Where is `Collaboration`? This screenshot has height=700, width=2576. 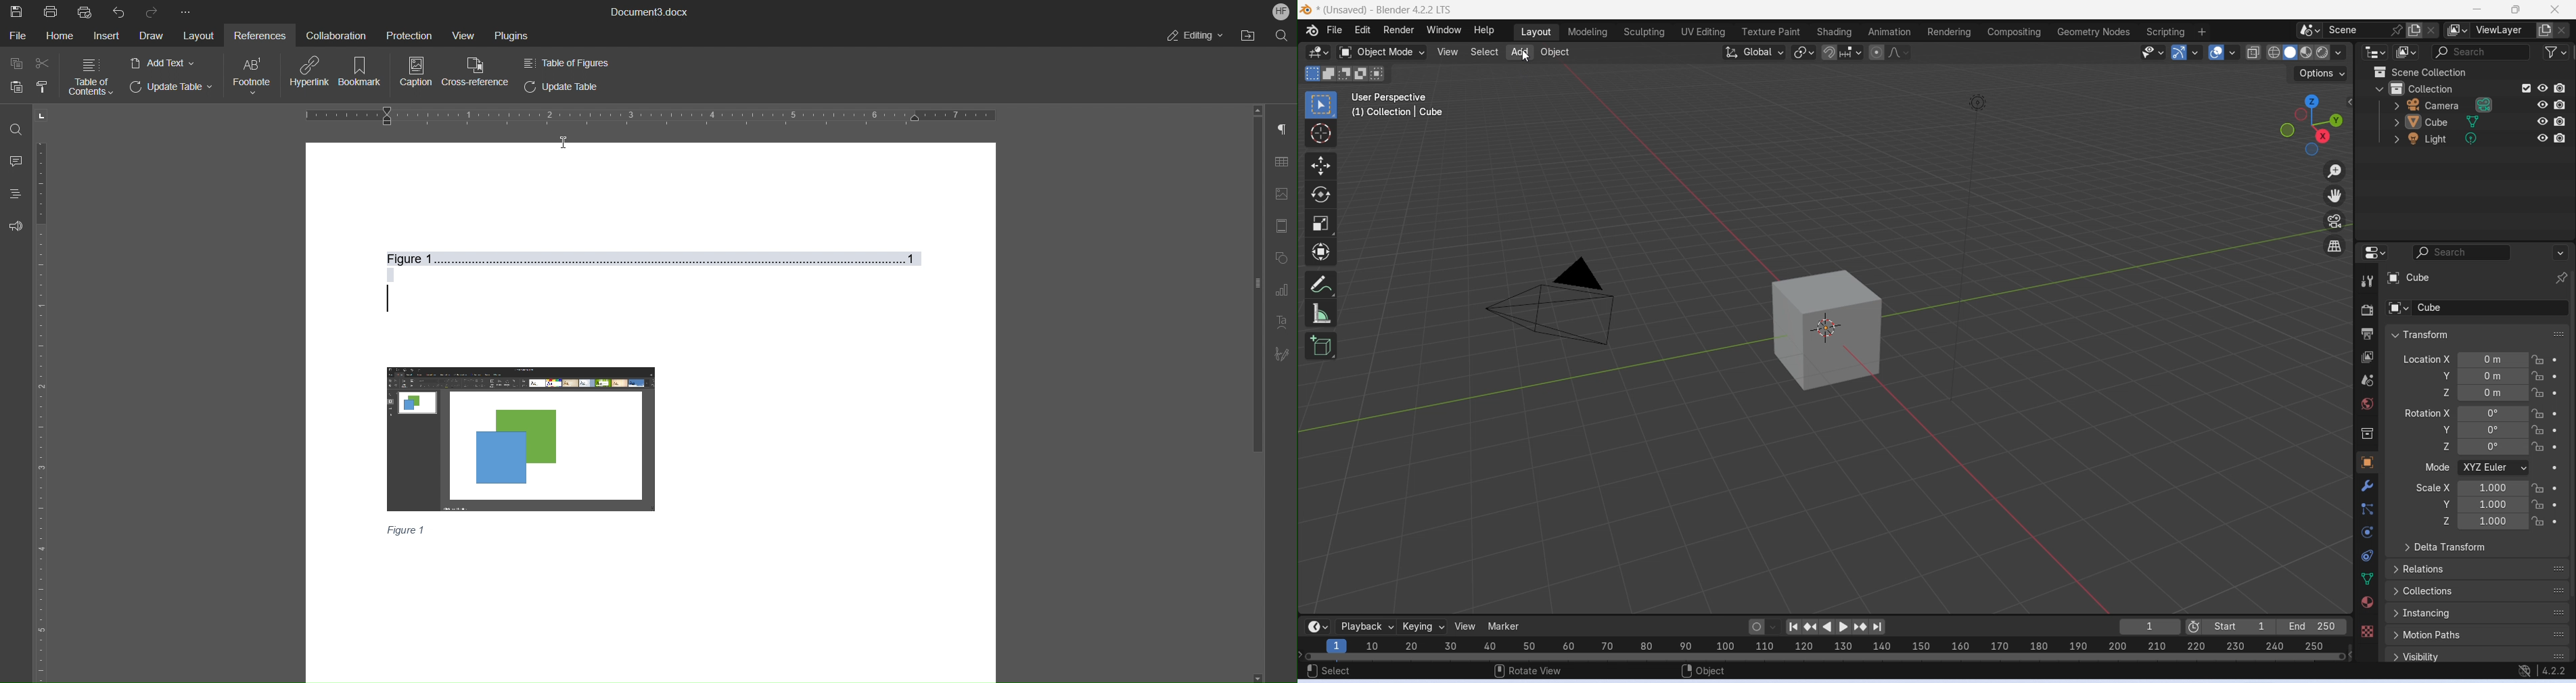 Collaboration is located at coordinates (334, 34).